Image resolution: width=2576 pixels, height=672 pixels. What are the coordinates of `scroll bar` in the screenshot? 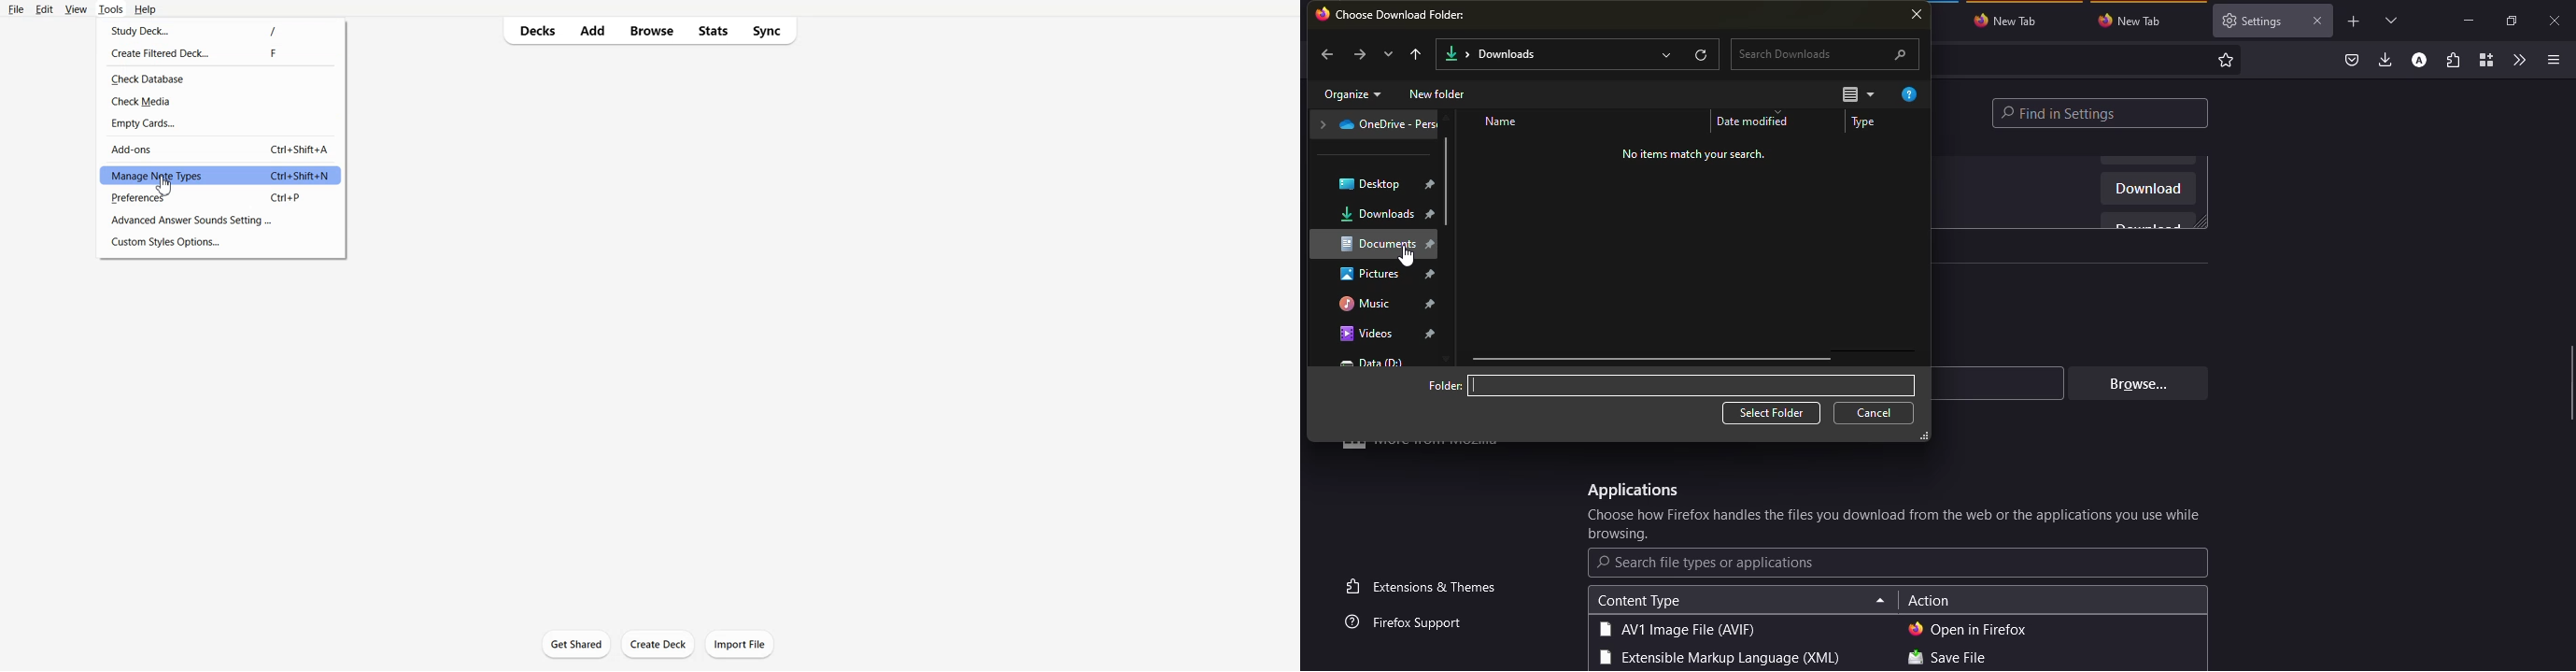 It's located at (1651, 359).